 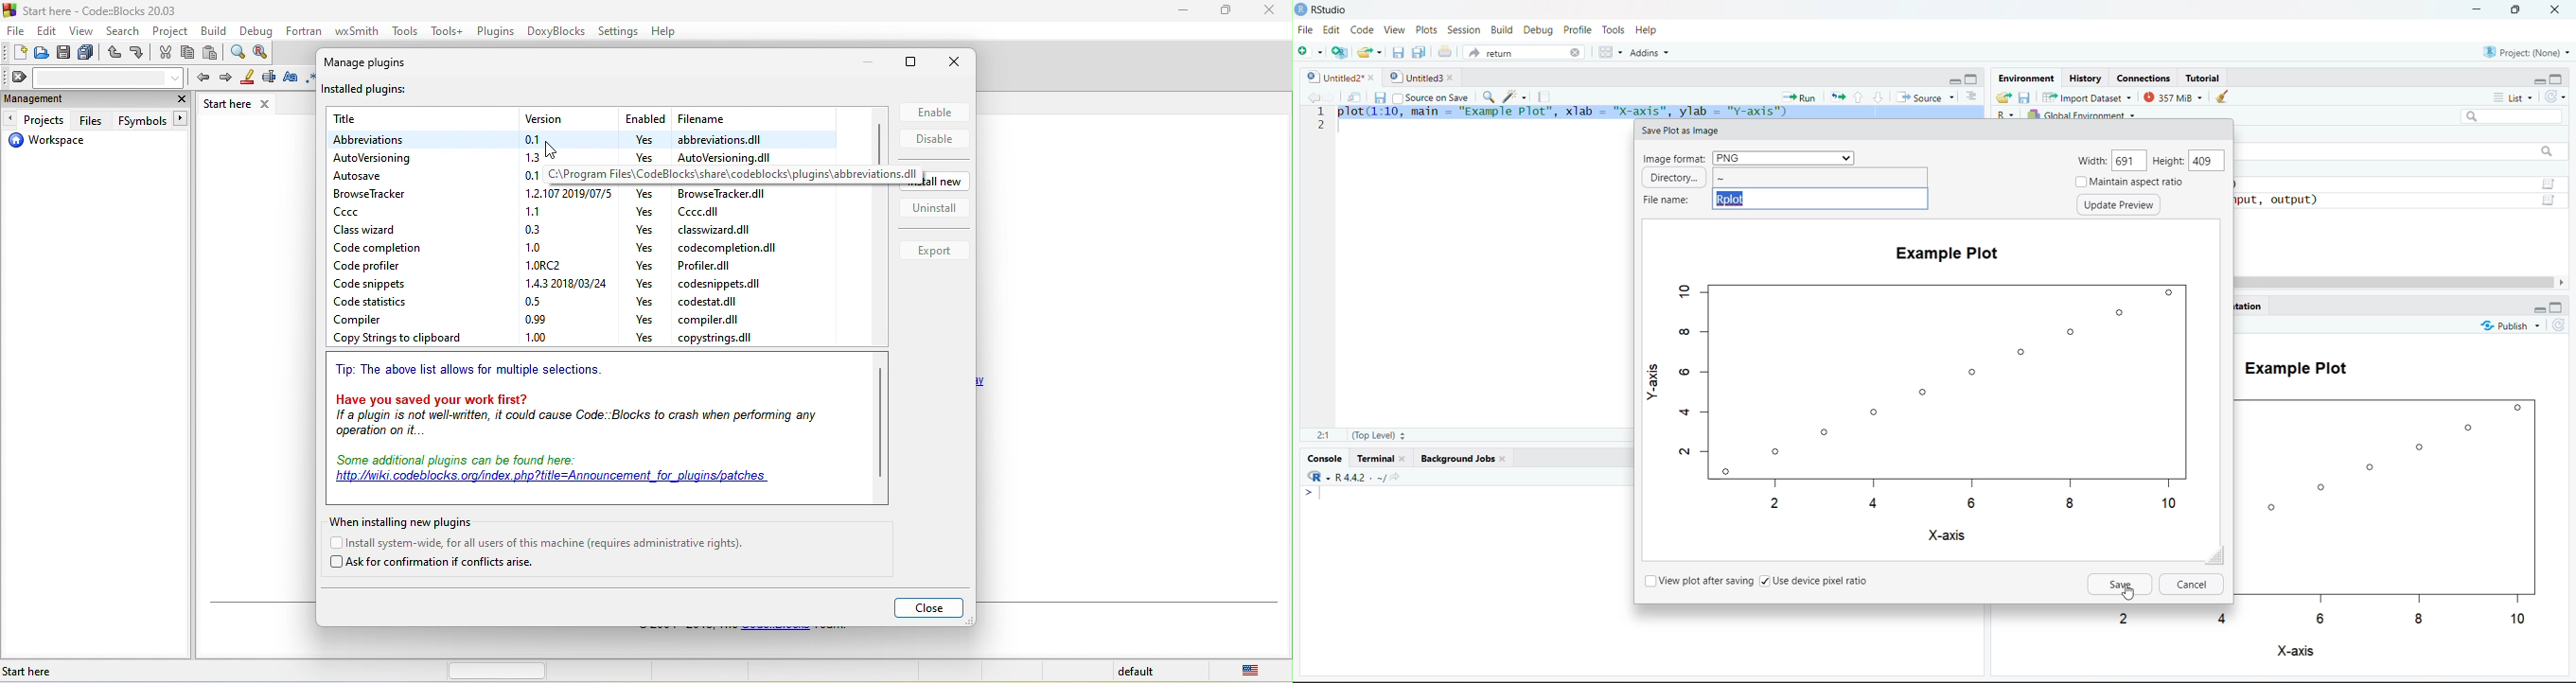 What do you see at coordinates (1332, 30) in the screenshot?
I see `Edit` at bounding box center [1332, 30].